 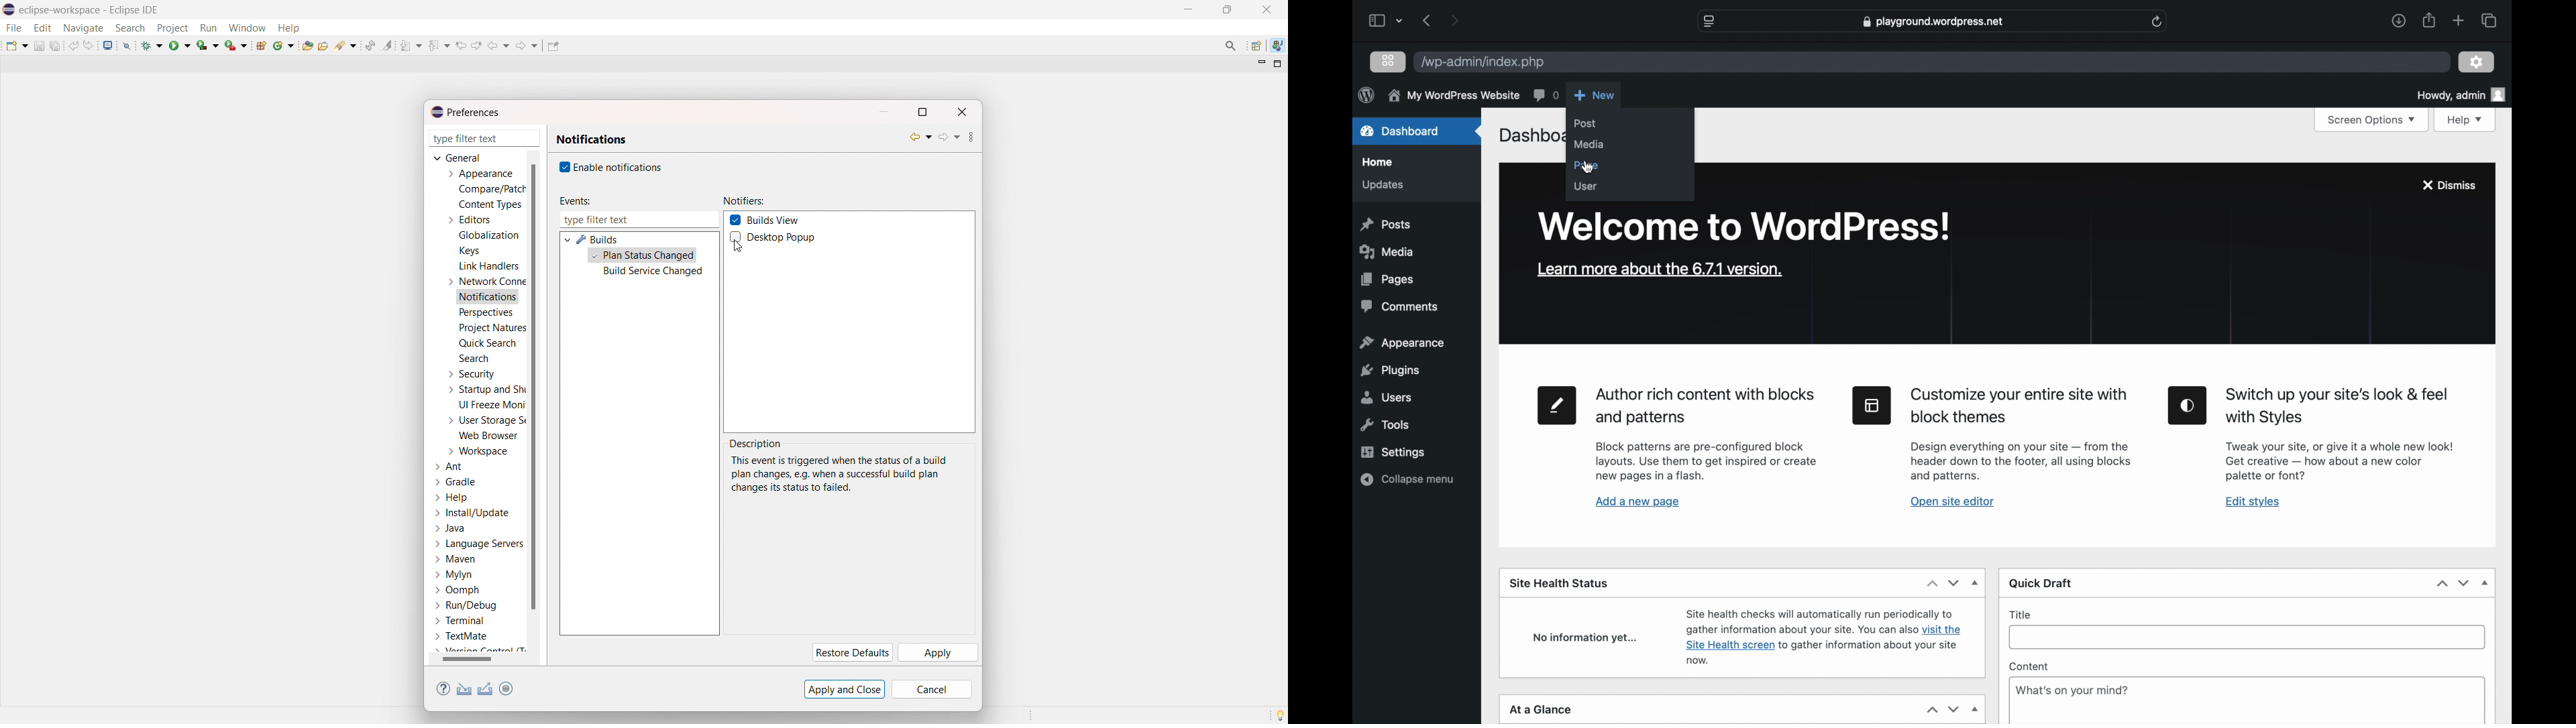 What do you see at coordinates (533, 385) in the screenshot?
I see `vertical scrollbar` at bounding box center [533, 385].